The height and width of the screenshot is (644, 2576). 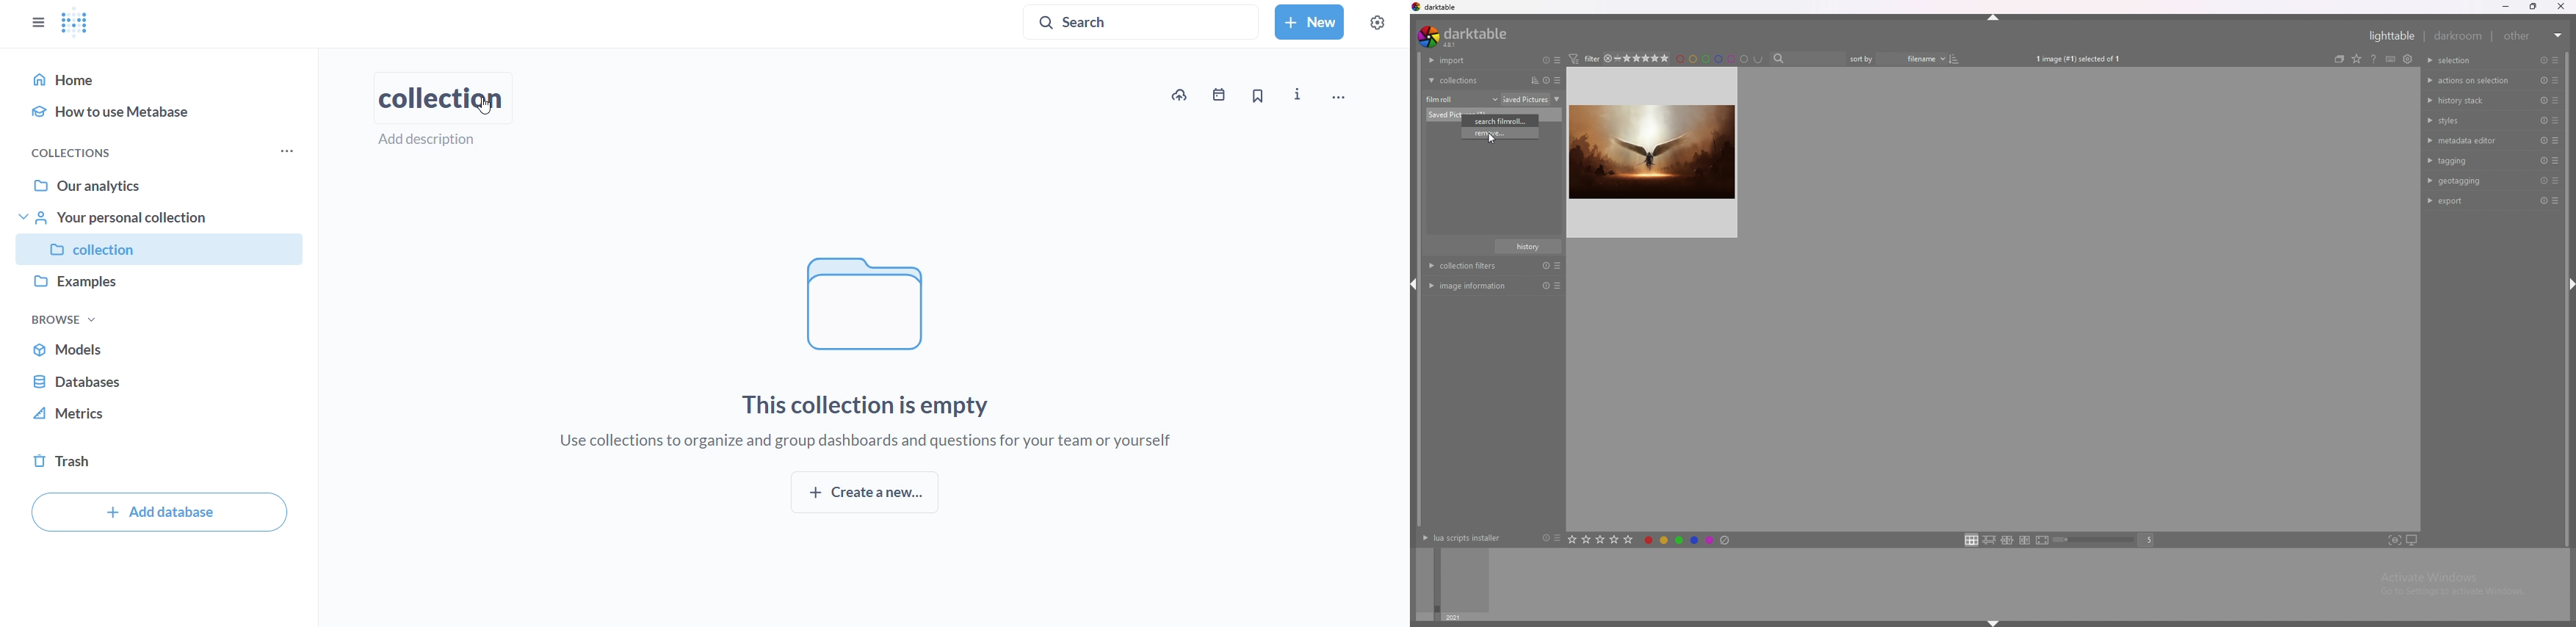 What do you see at coordinates (2506, 7) in the screenshot?
I see `minimize` at bounding box center [2506, 7].